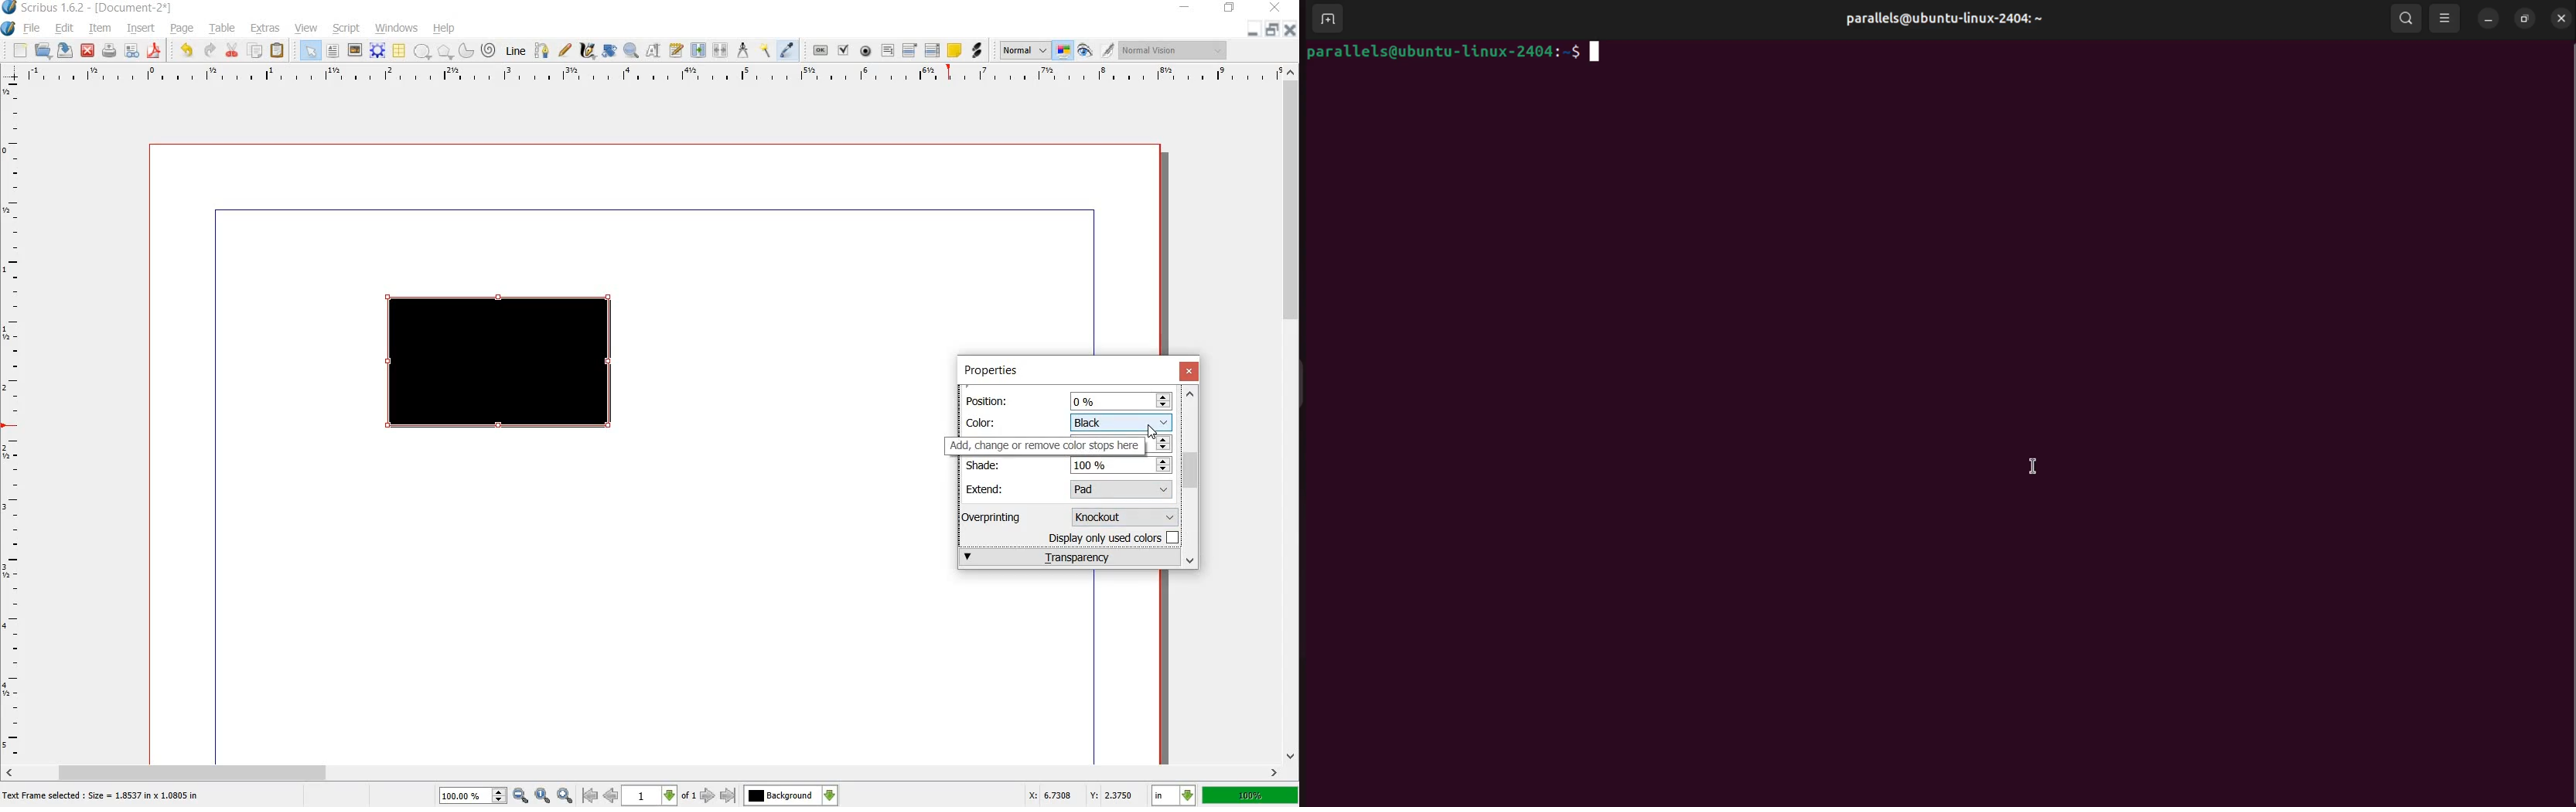 Image resolution: width=2576 pixels, height=812 pixels. I want to click on select item, so click(310, 50).